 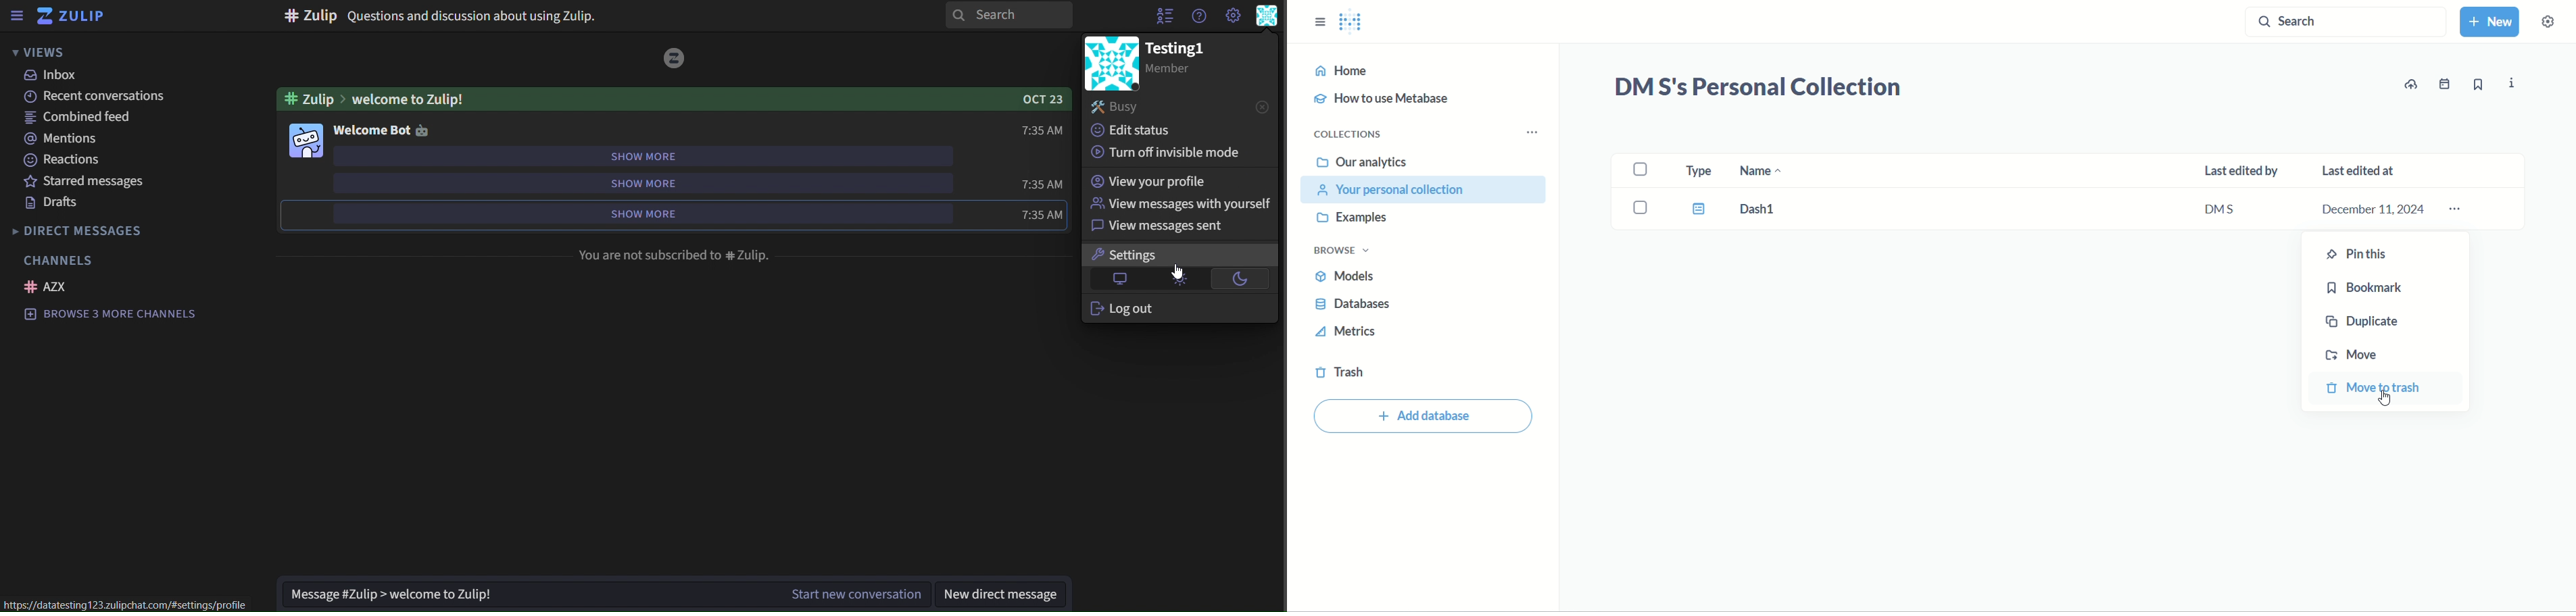 I want to click on #Zulip , so click(x=312, y=16).